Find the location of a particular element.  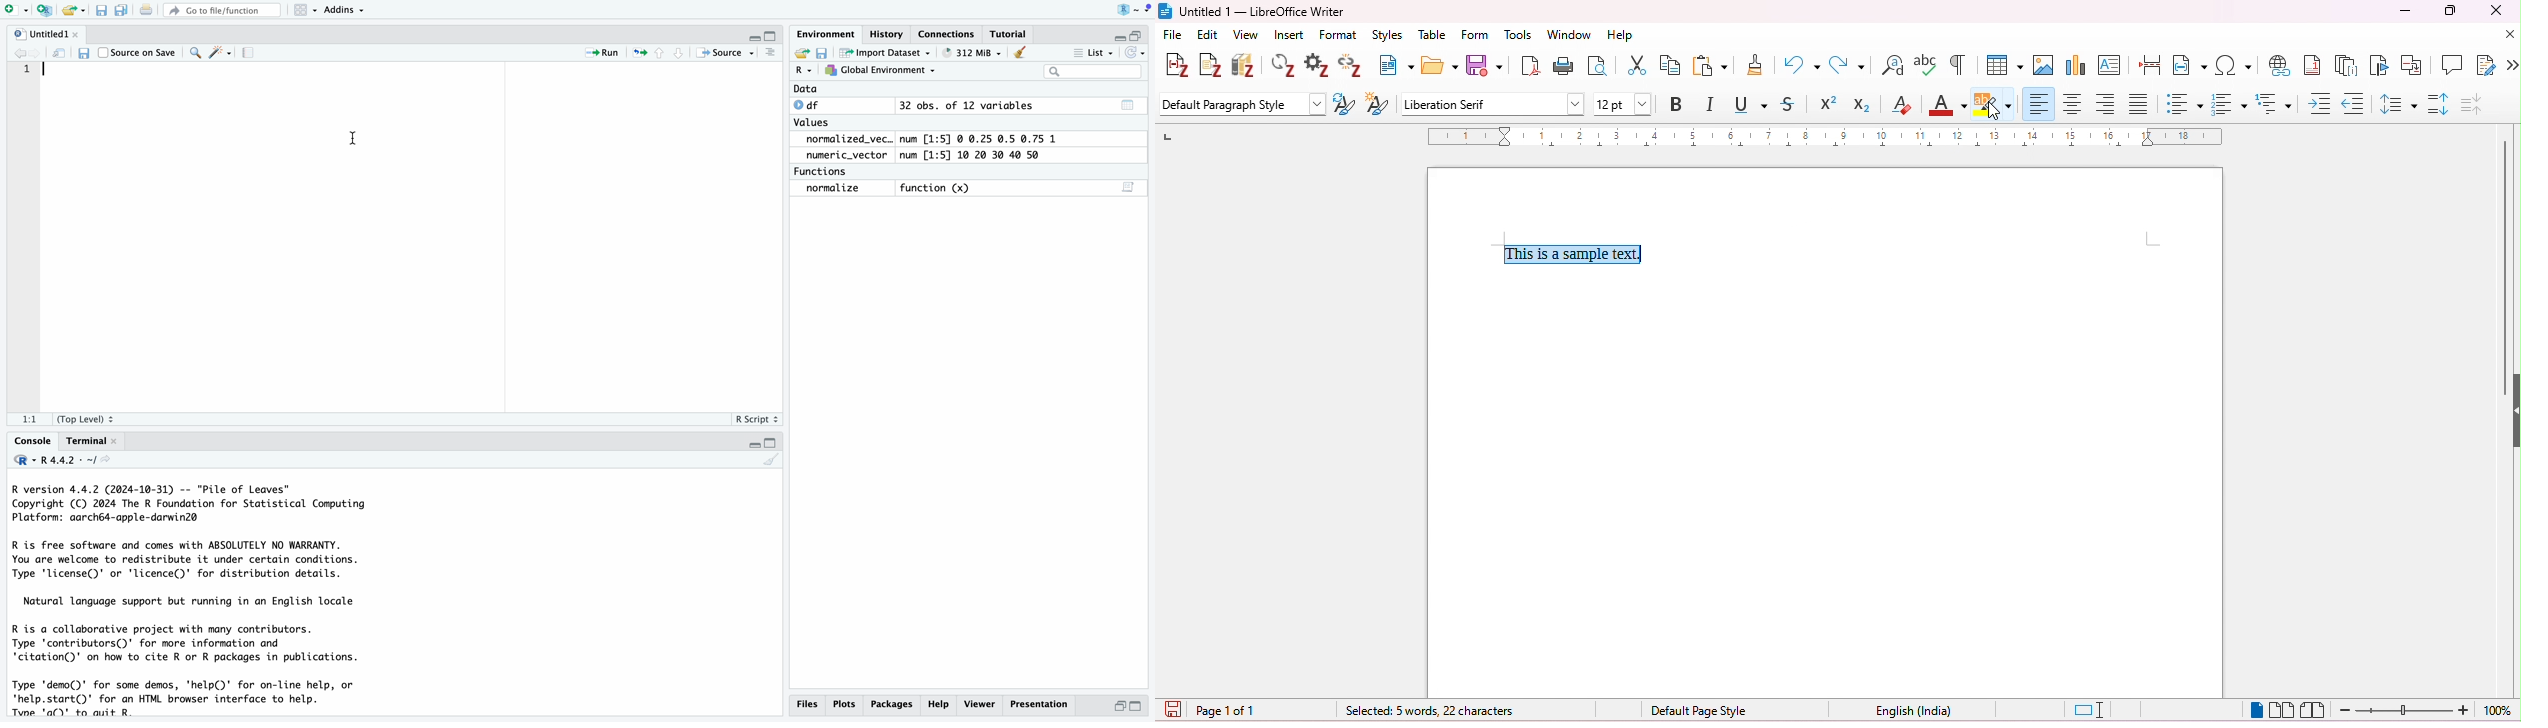

show mw in new window is located at coordinates (61, 50).